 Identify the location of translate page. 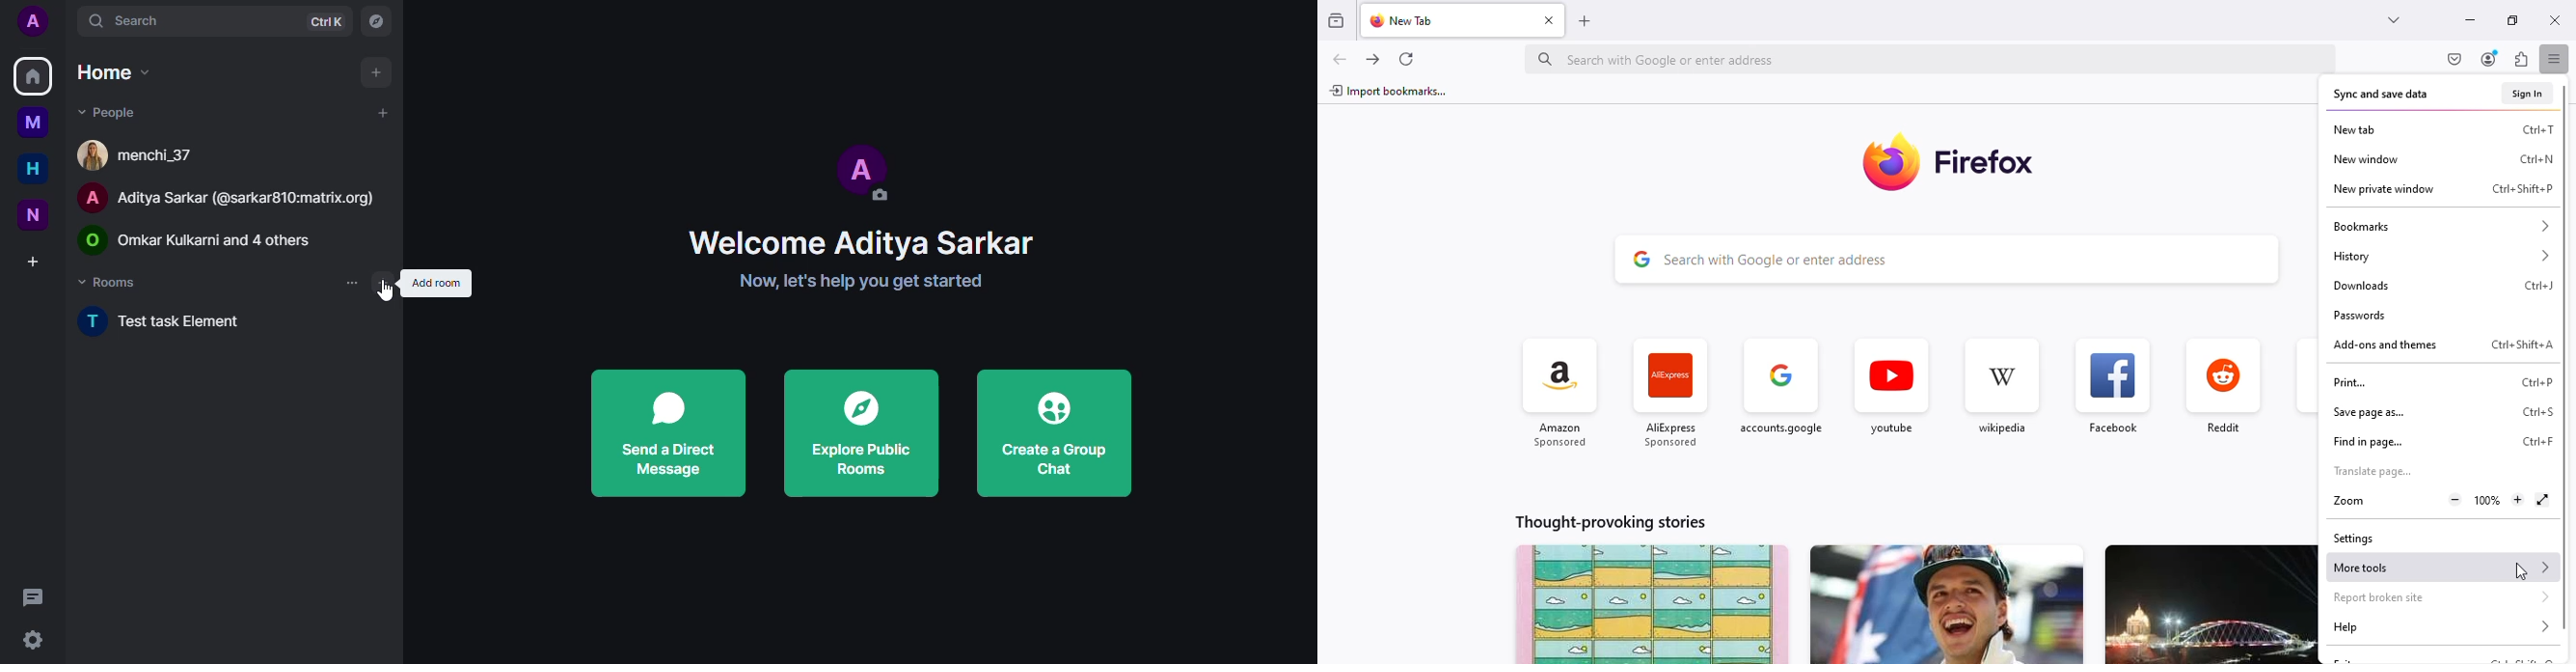
(2374, 472).